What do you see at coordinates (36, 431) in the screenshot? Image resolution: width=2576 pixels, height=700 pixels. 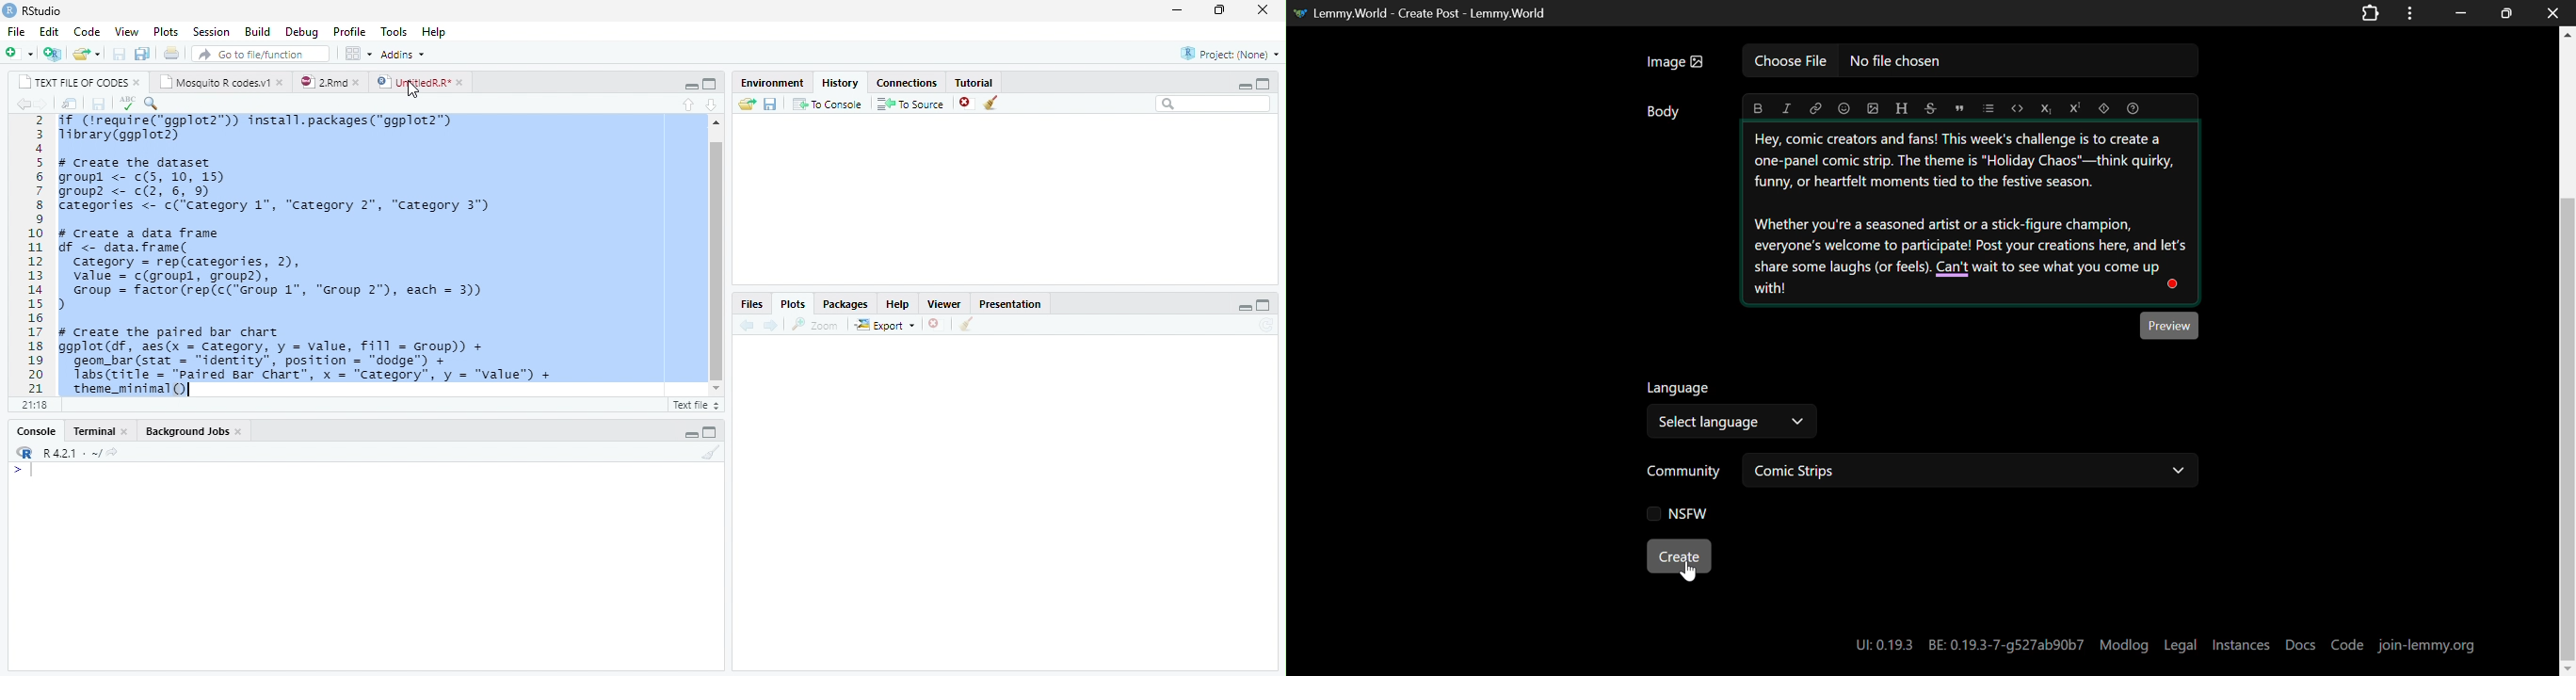 I see `console` at bounding box center [36, 431].